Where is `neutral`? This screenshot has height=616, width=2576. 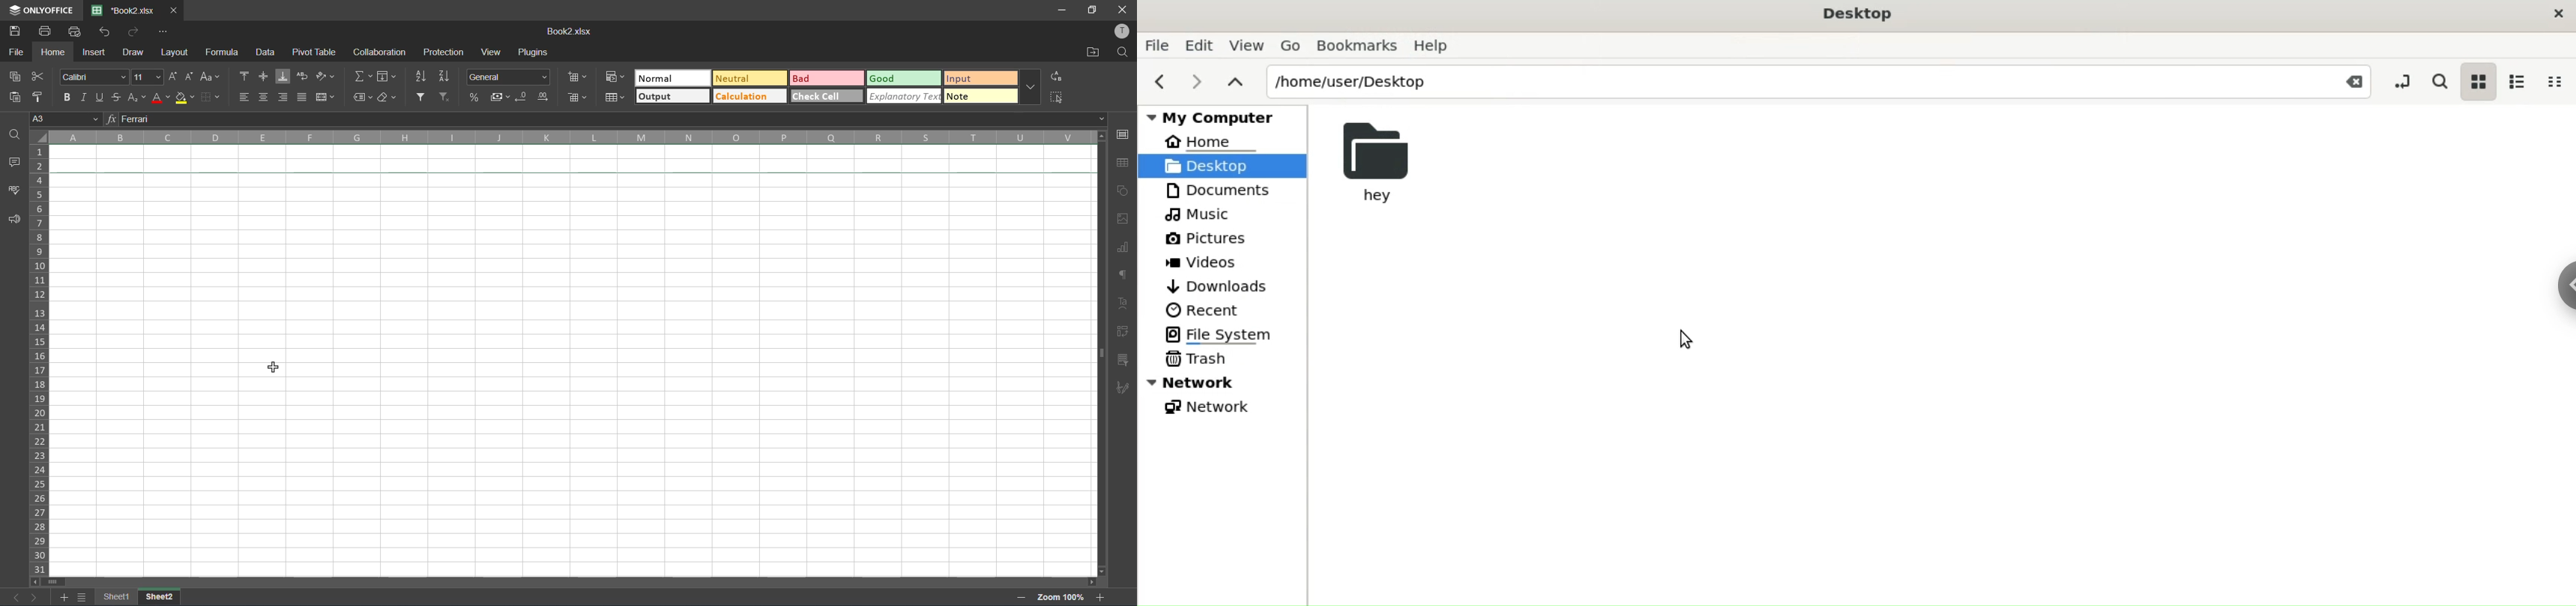 neutral is located at coordinates (752, 78).